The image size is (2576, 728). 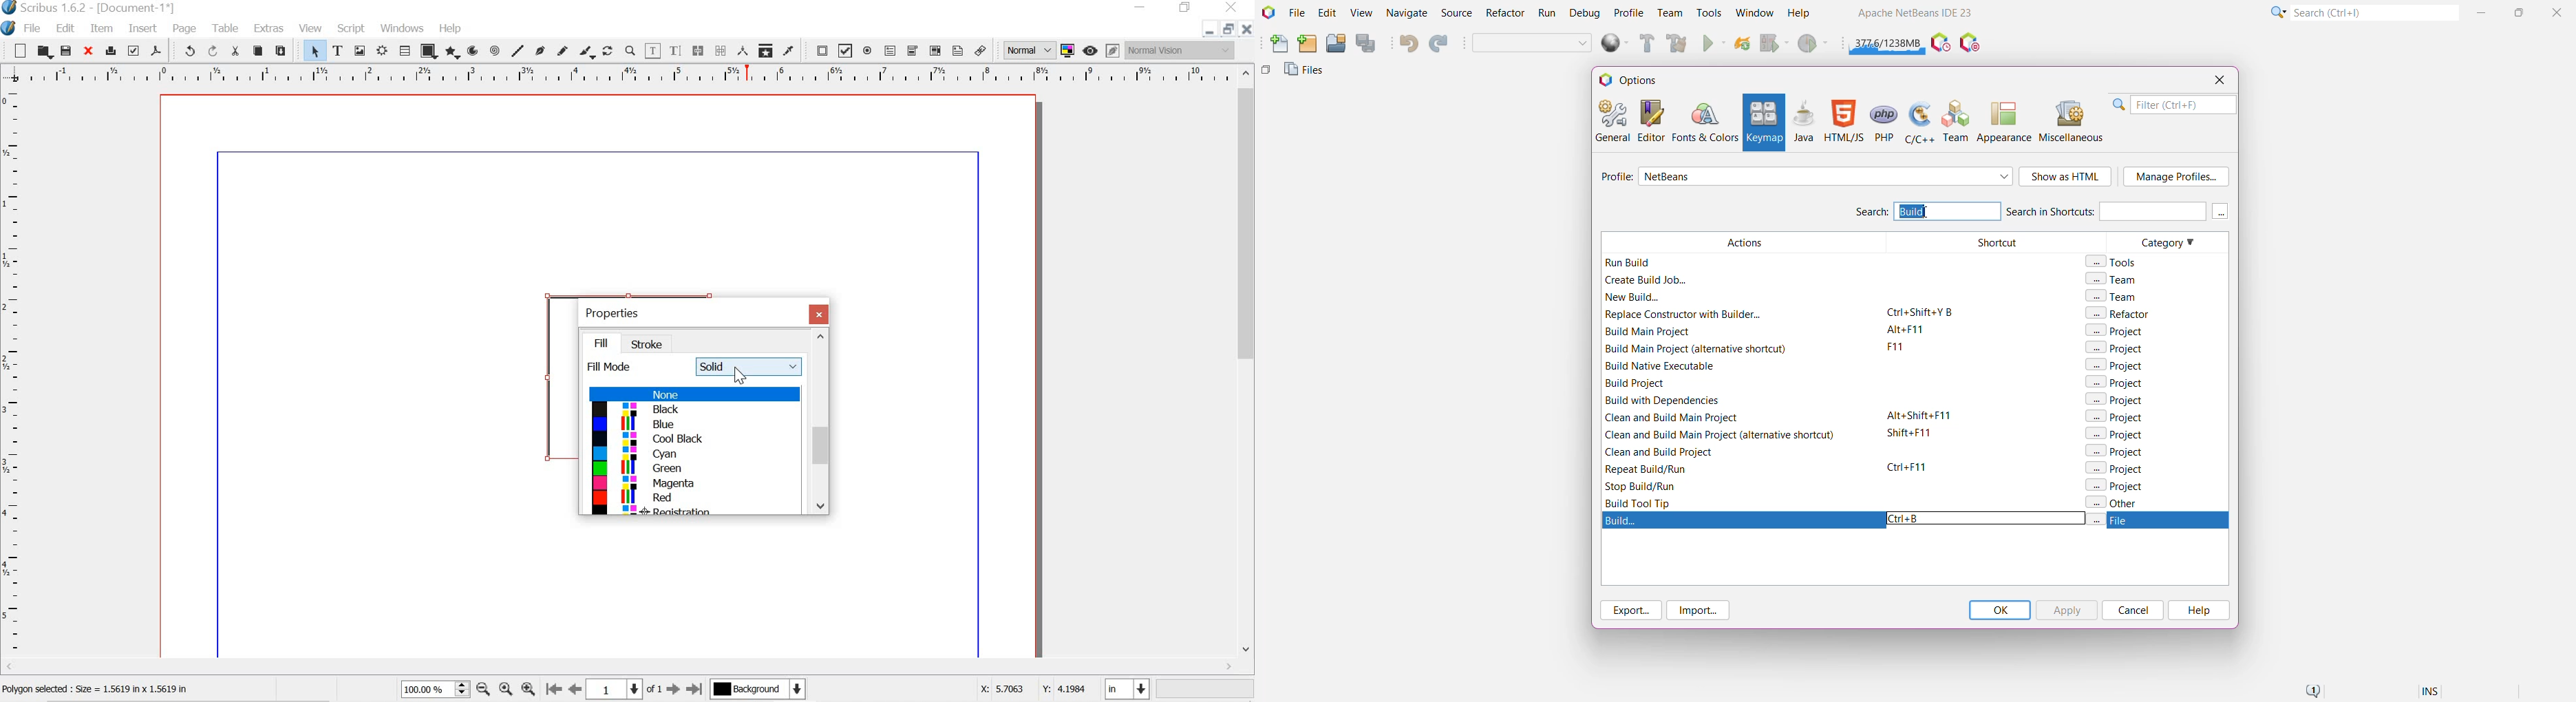 What do you see at coordinates (893, 51) in the screenshot?
I see `pdf text field` at bounding box center [893, 51].